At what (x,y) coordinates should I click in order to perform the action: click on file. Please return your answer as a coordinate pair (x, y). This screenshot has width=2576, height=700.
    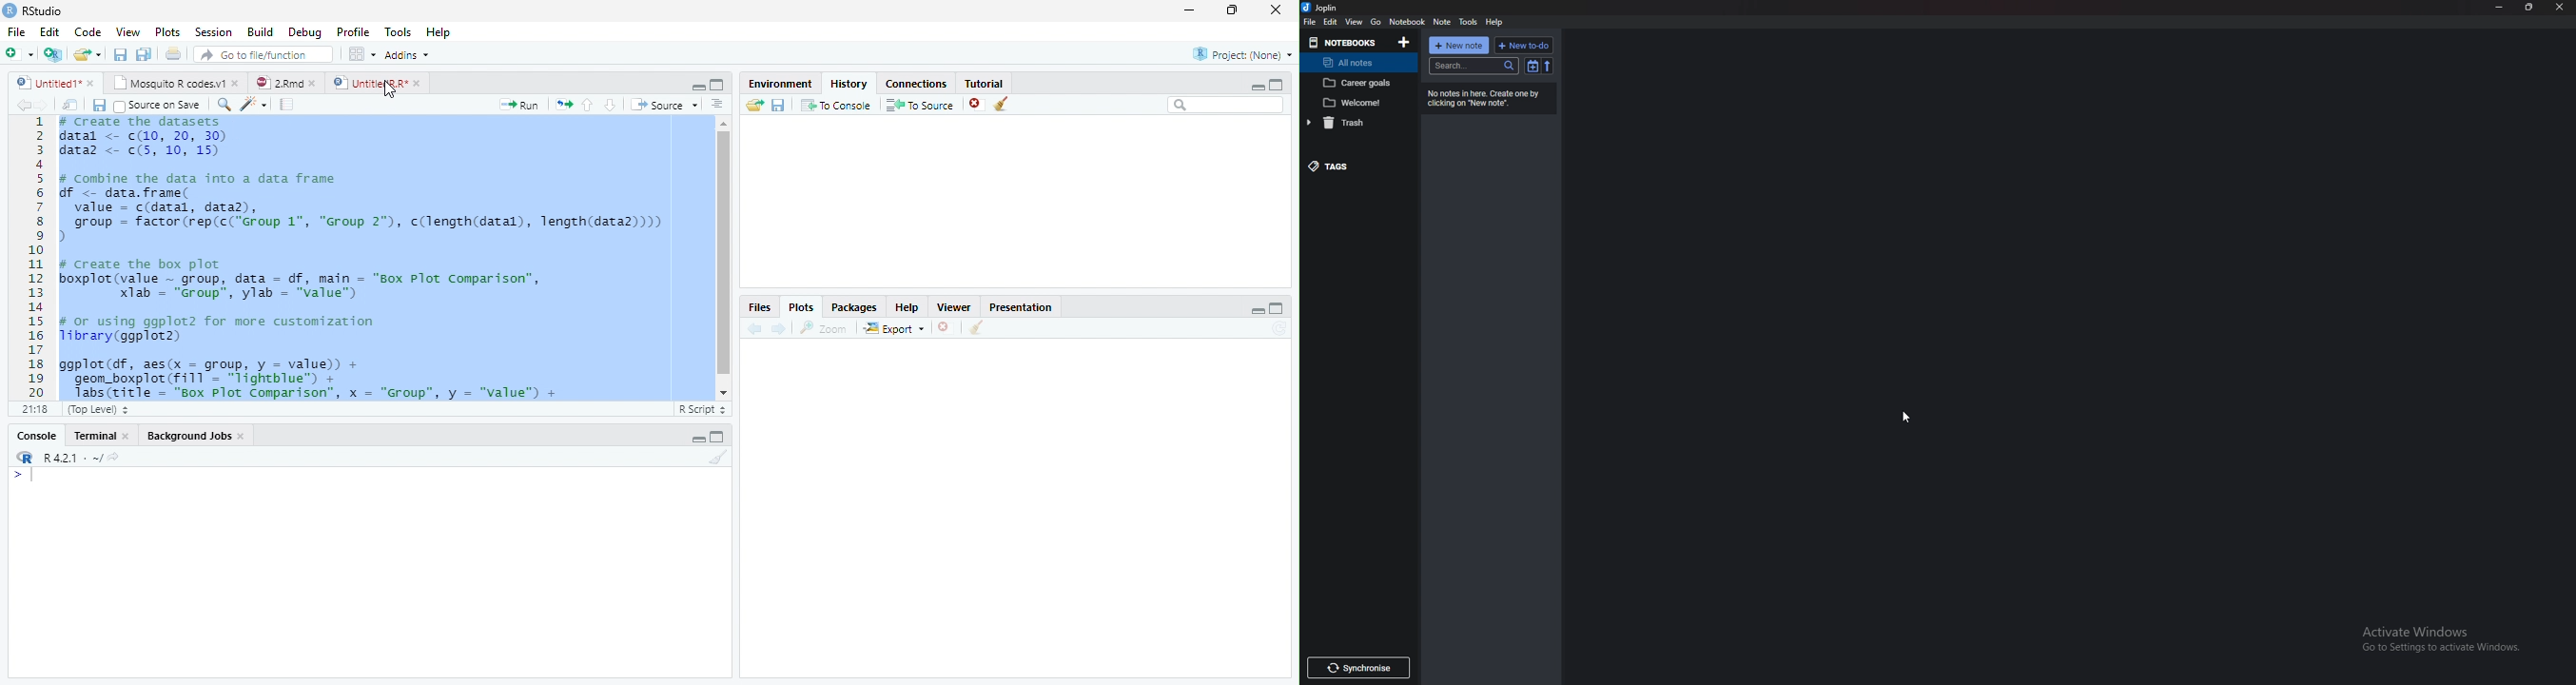
    Looking at the image, I should click on (1310, 22).